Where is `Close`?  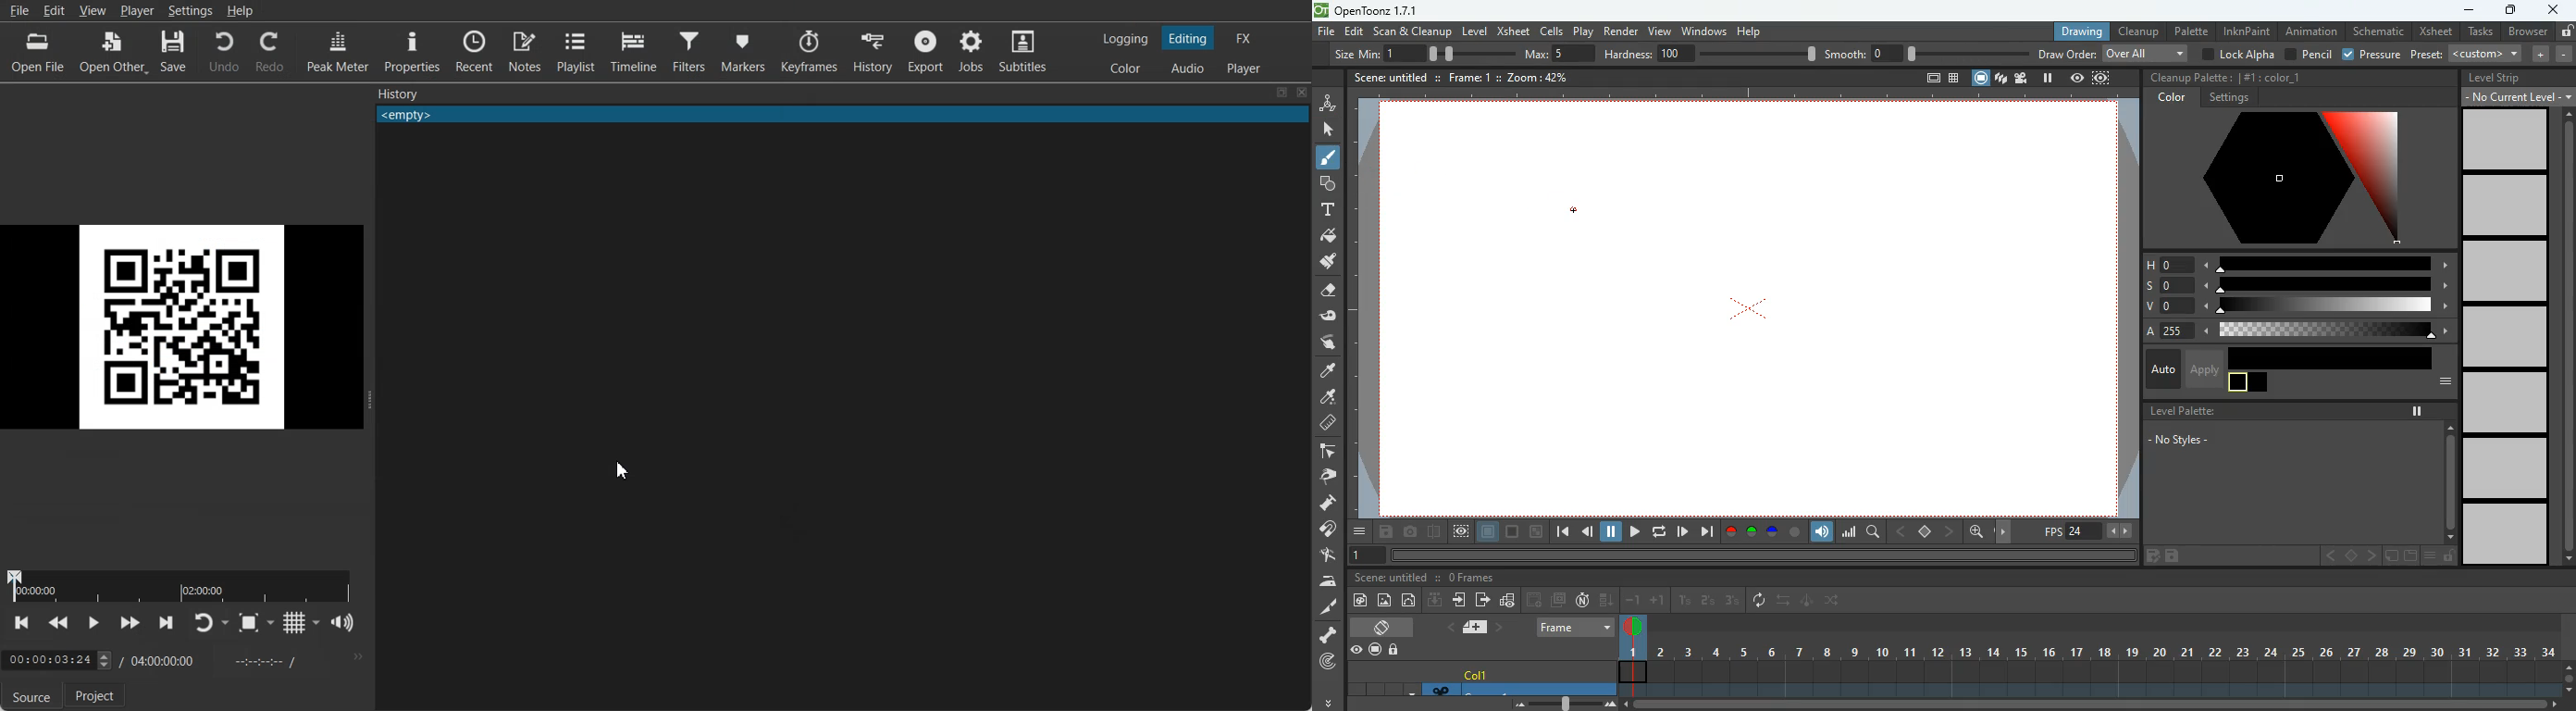 Close is located at coordinates (1302, 93).